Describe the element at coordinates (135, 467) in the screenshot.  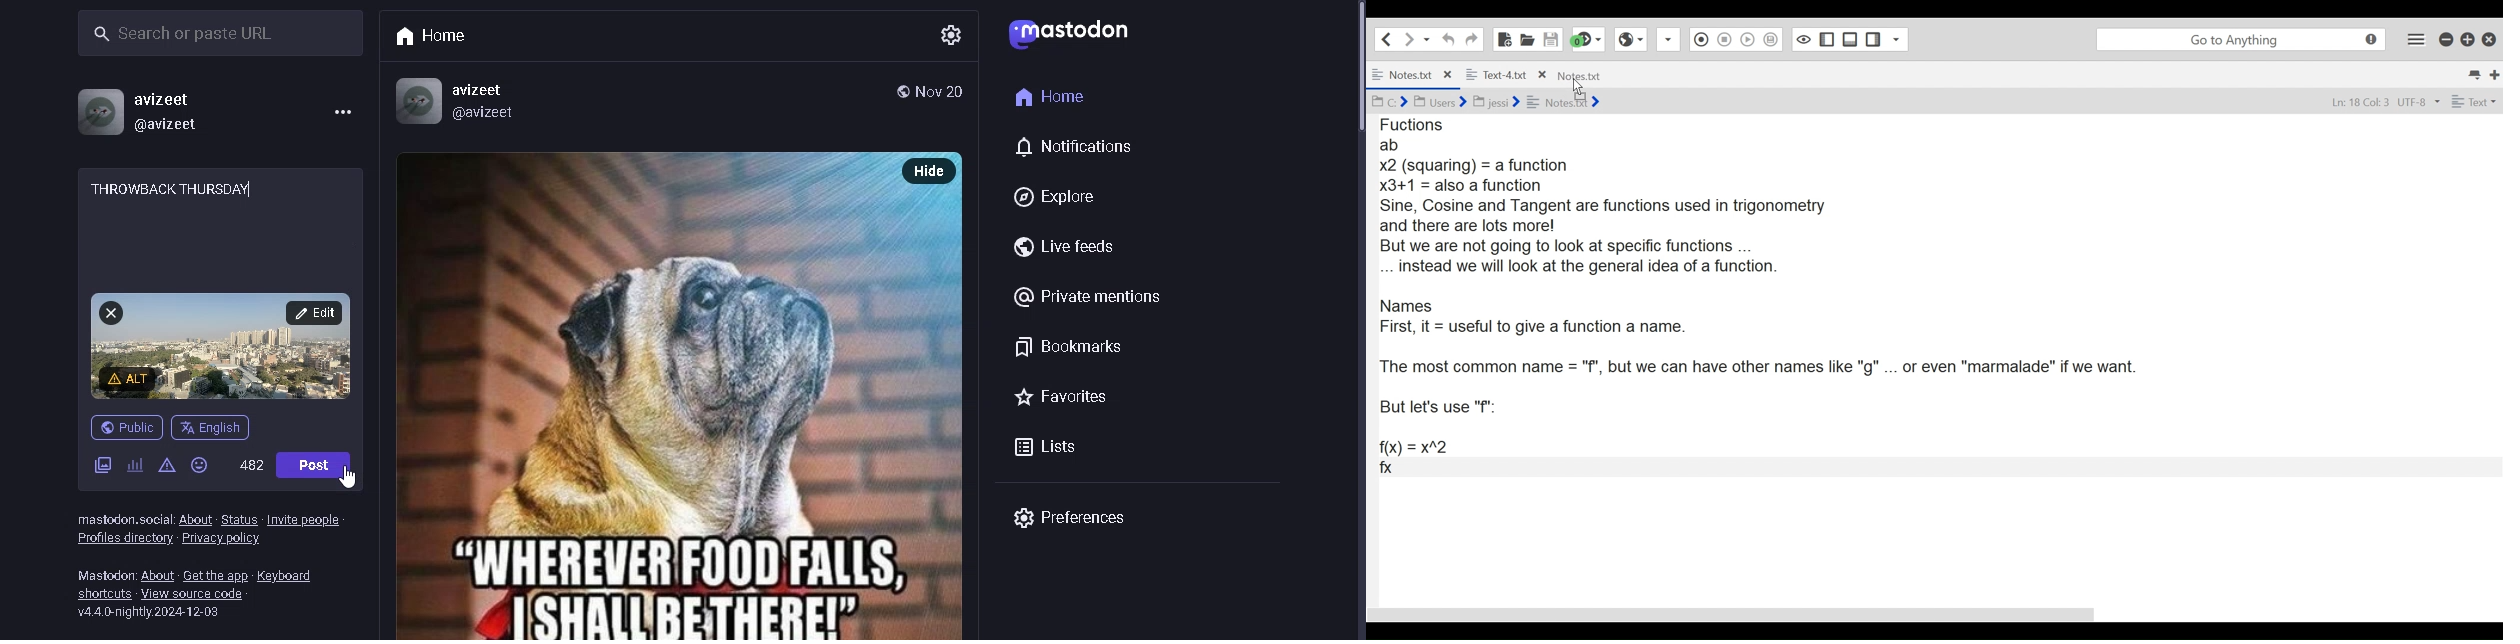
I see `add poll` at that location.